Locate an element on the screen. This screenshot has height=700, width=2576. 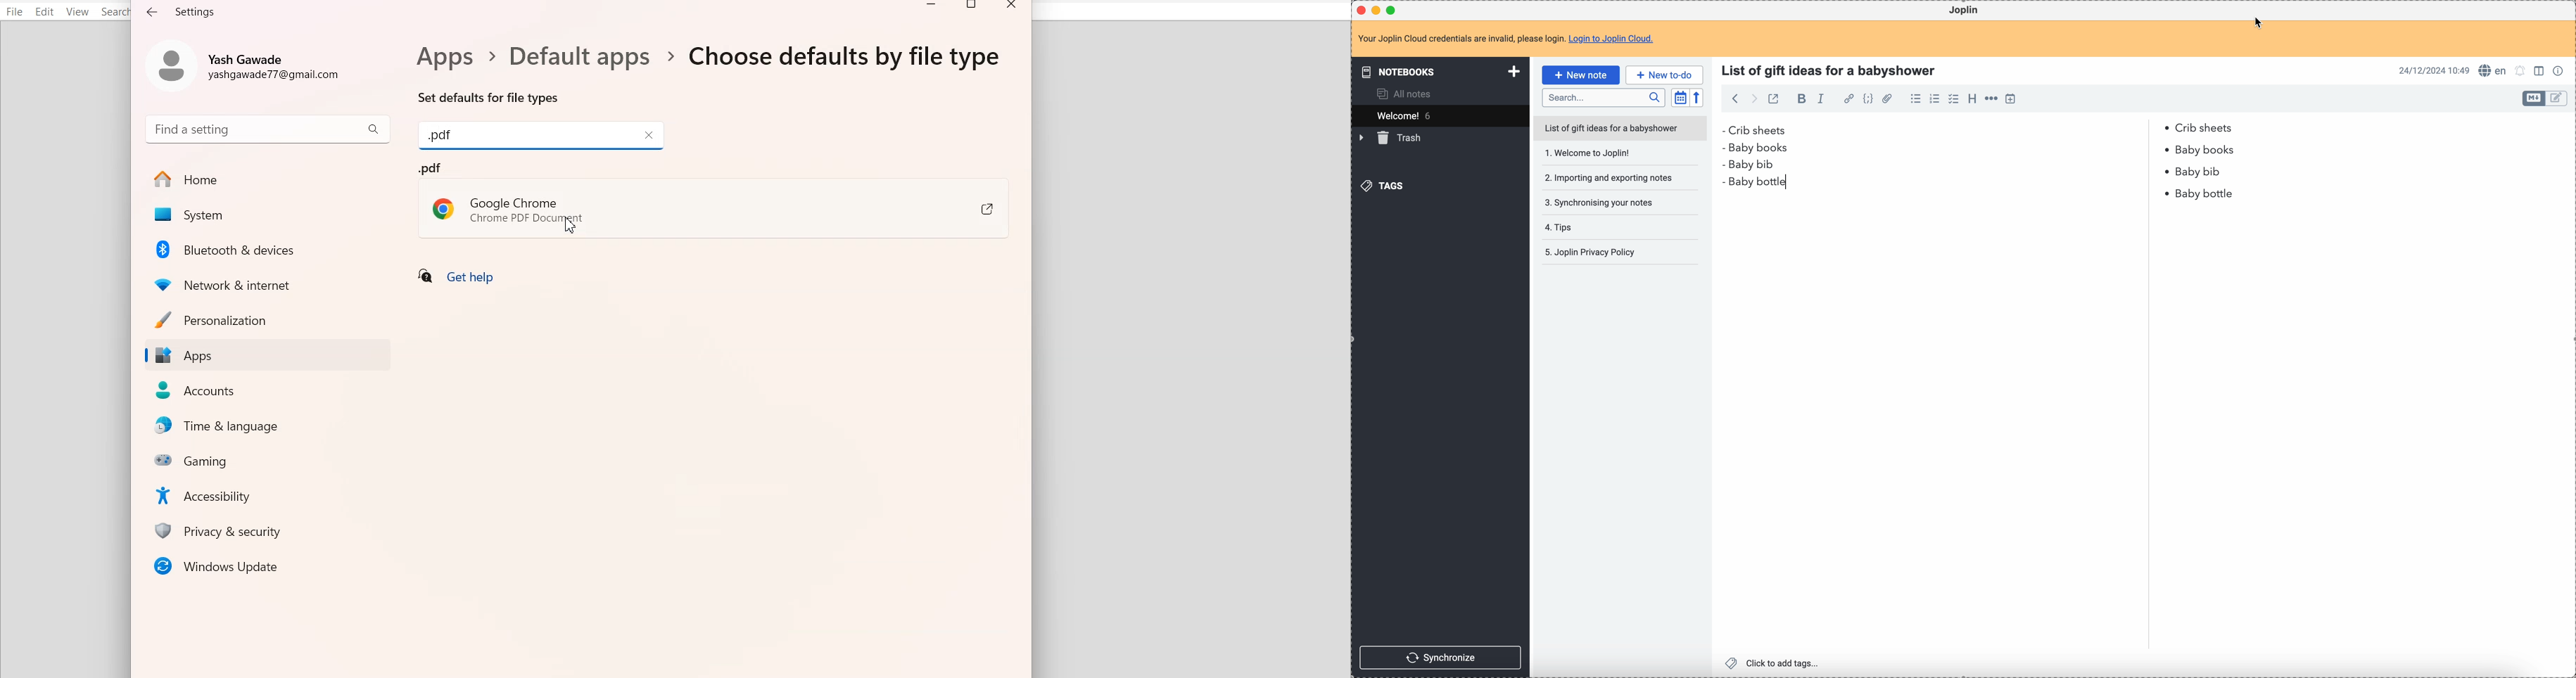
click to add tags is located at coordinates (1772, 663).